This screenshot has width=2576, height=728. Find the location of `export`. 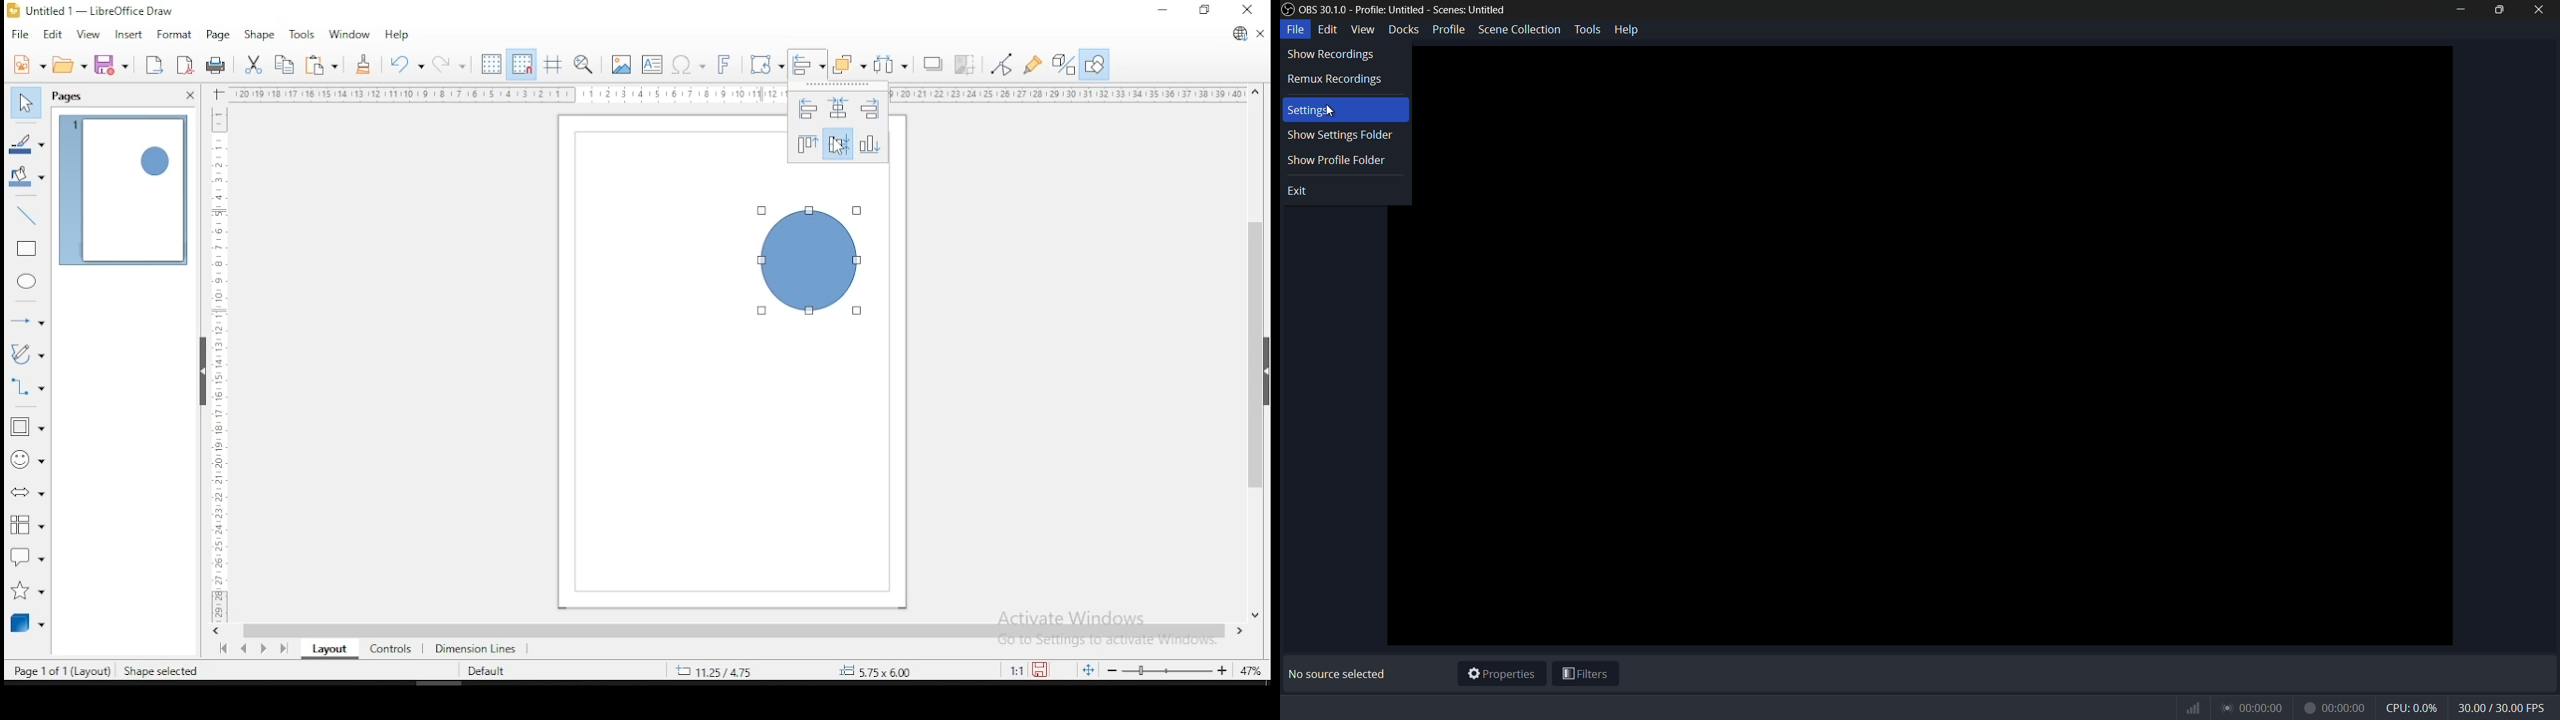

export is located at coordinates (152, 65).